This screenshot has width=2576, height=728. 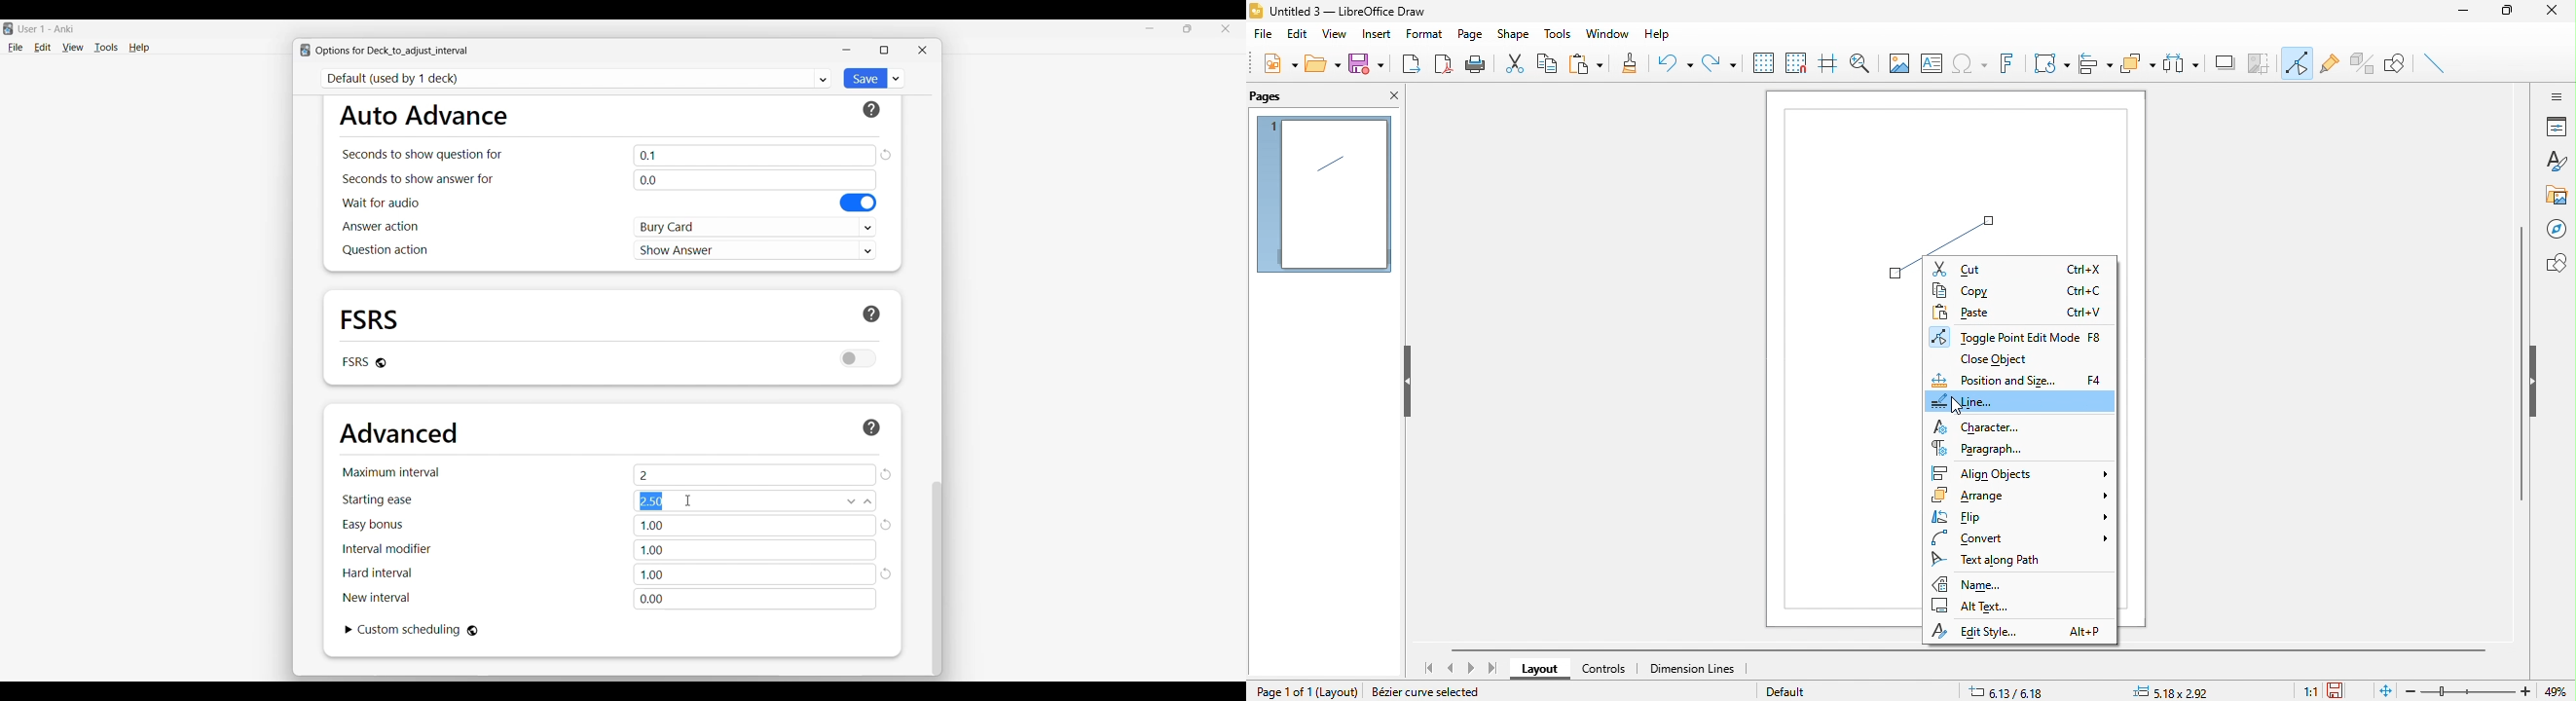 I want to click on Bury card selected, so click(x=755, y=227).